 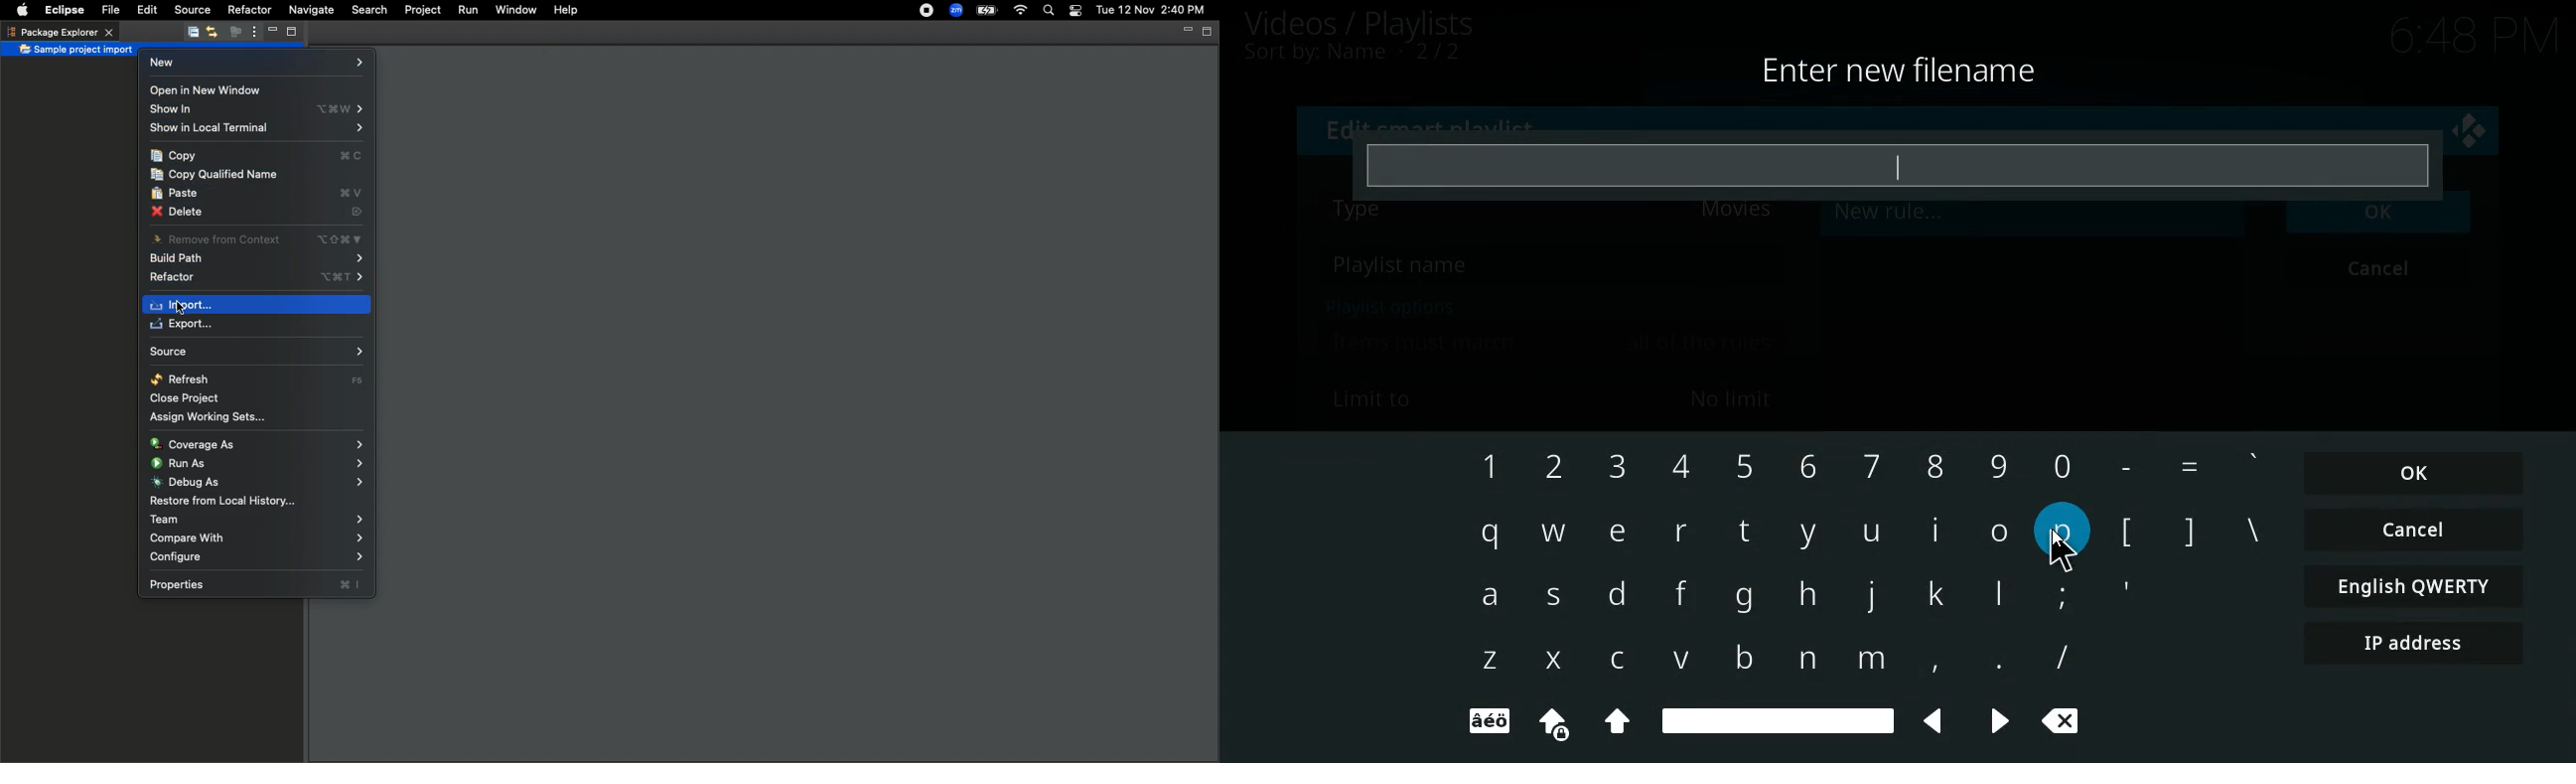 What do you see at coordinates (1993, 663) in the screenshot?
I see `.` at bounding box center [1993, 663].